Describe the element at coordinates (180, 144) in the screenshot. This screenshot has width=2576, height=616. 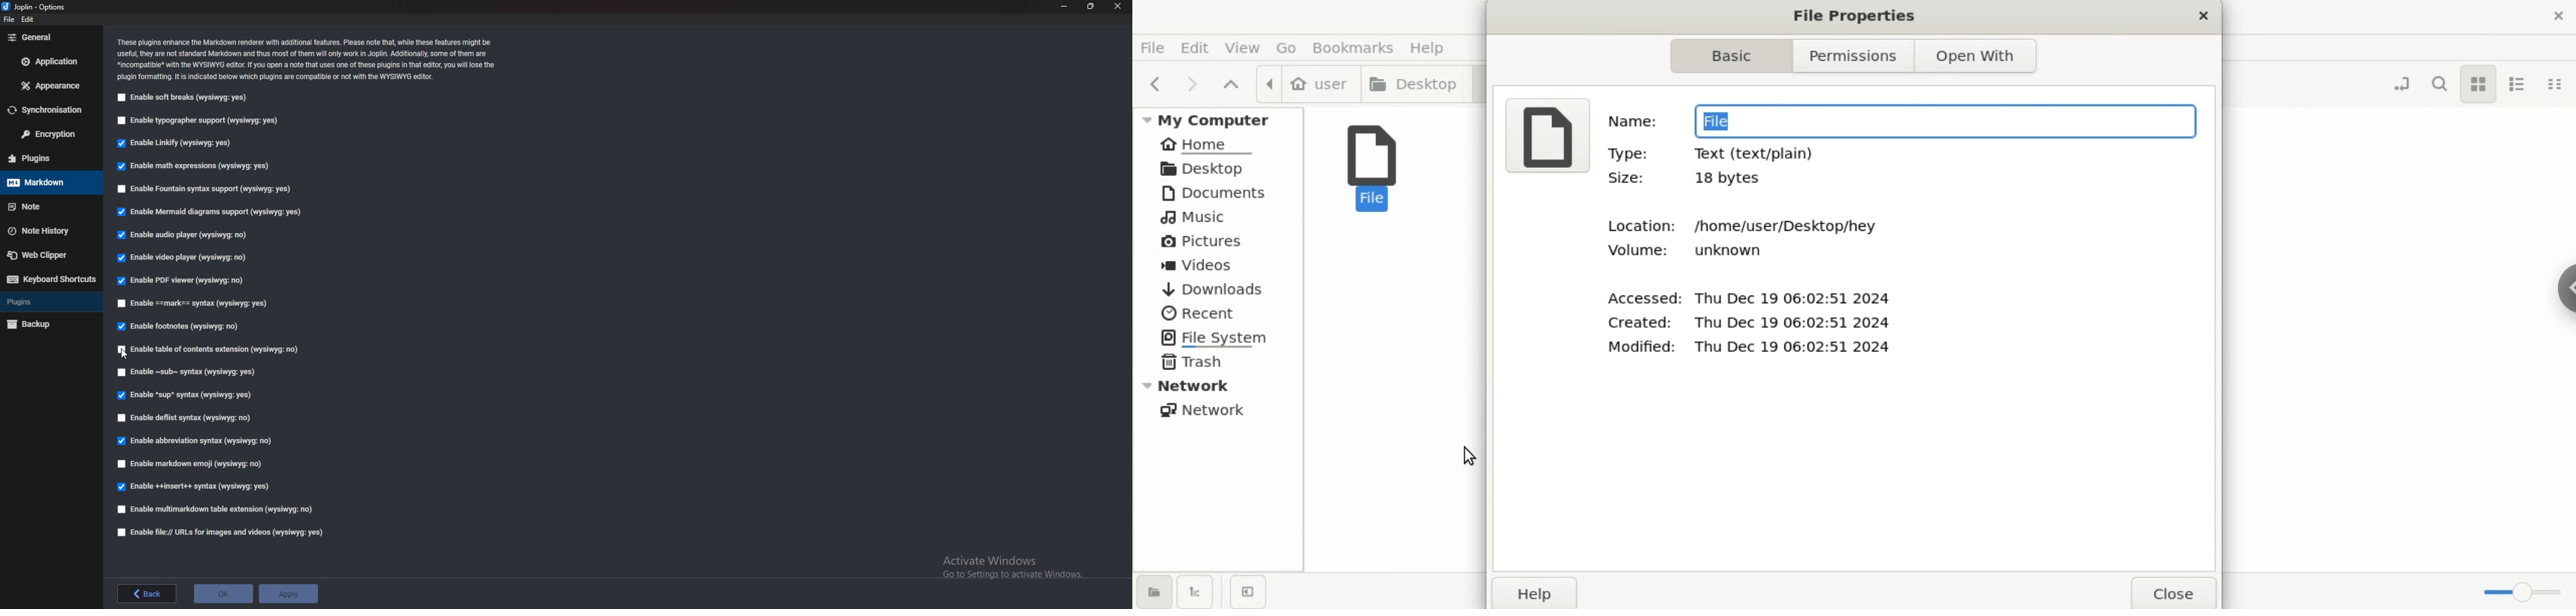
I see `Enable linkify` at that location.